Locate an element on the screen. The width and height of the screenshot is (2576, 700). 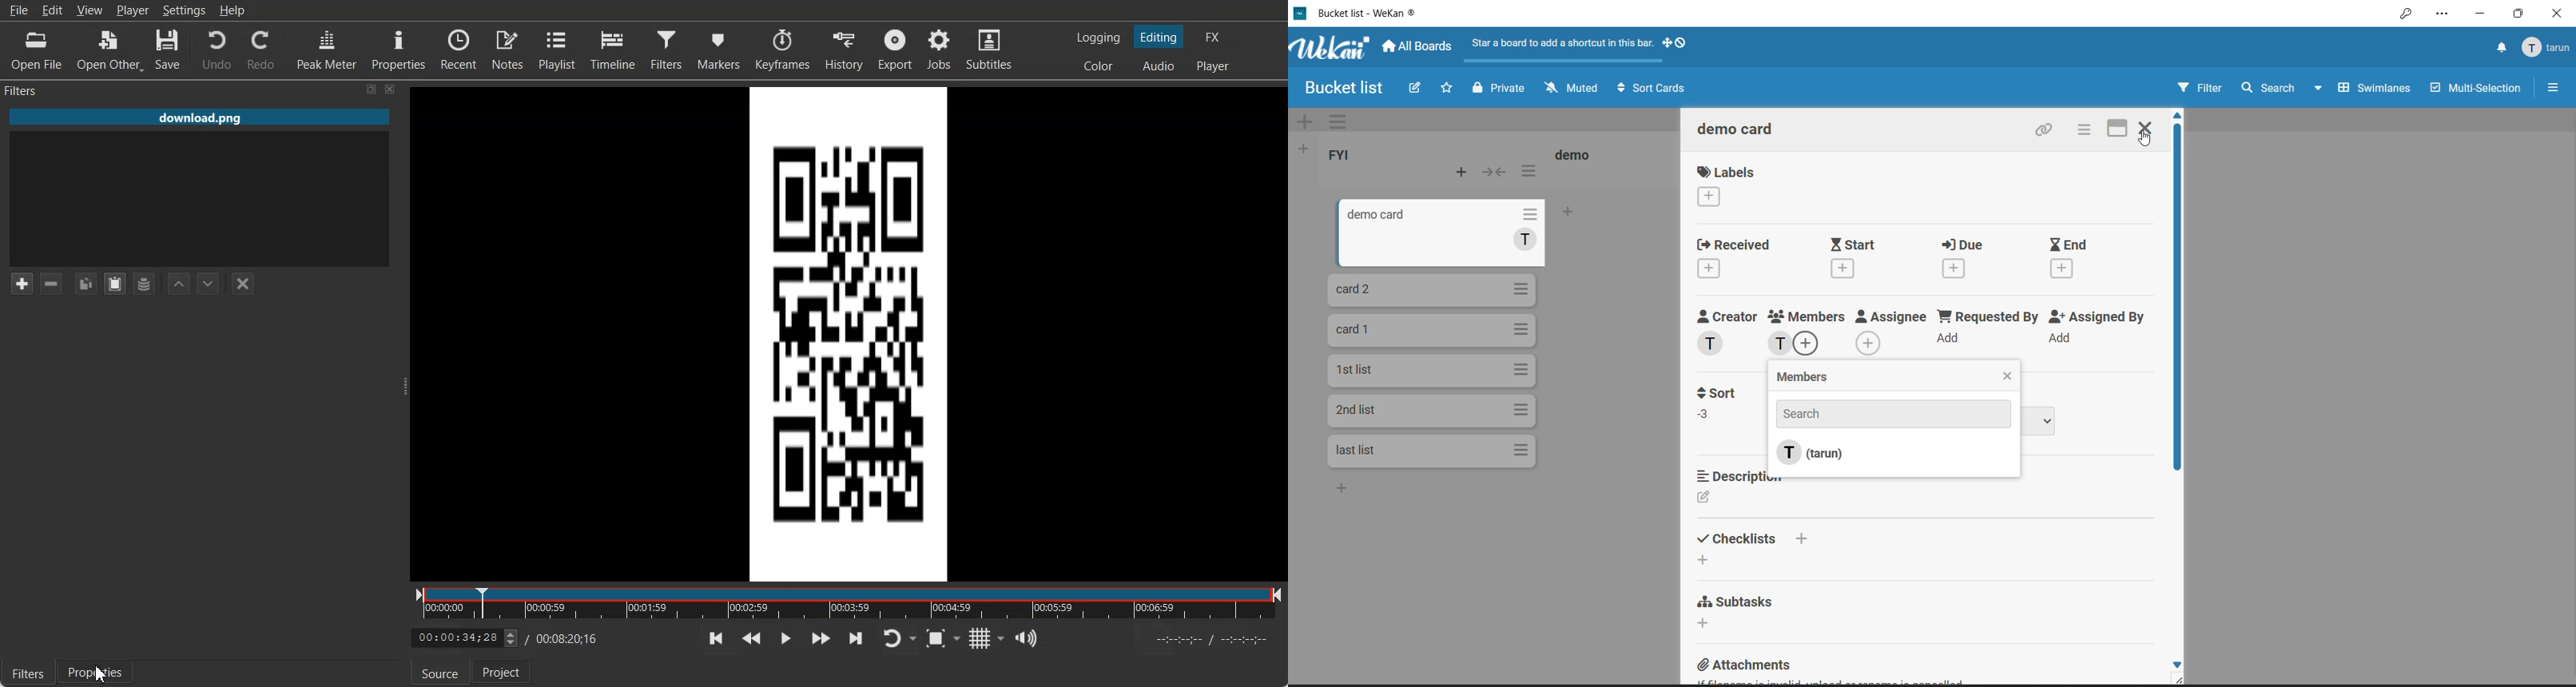
creator is located at coordinates (1726, 316).